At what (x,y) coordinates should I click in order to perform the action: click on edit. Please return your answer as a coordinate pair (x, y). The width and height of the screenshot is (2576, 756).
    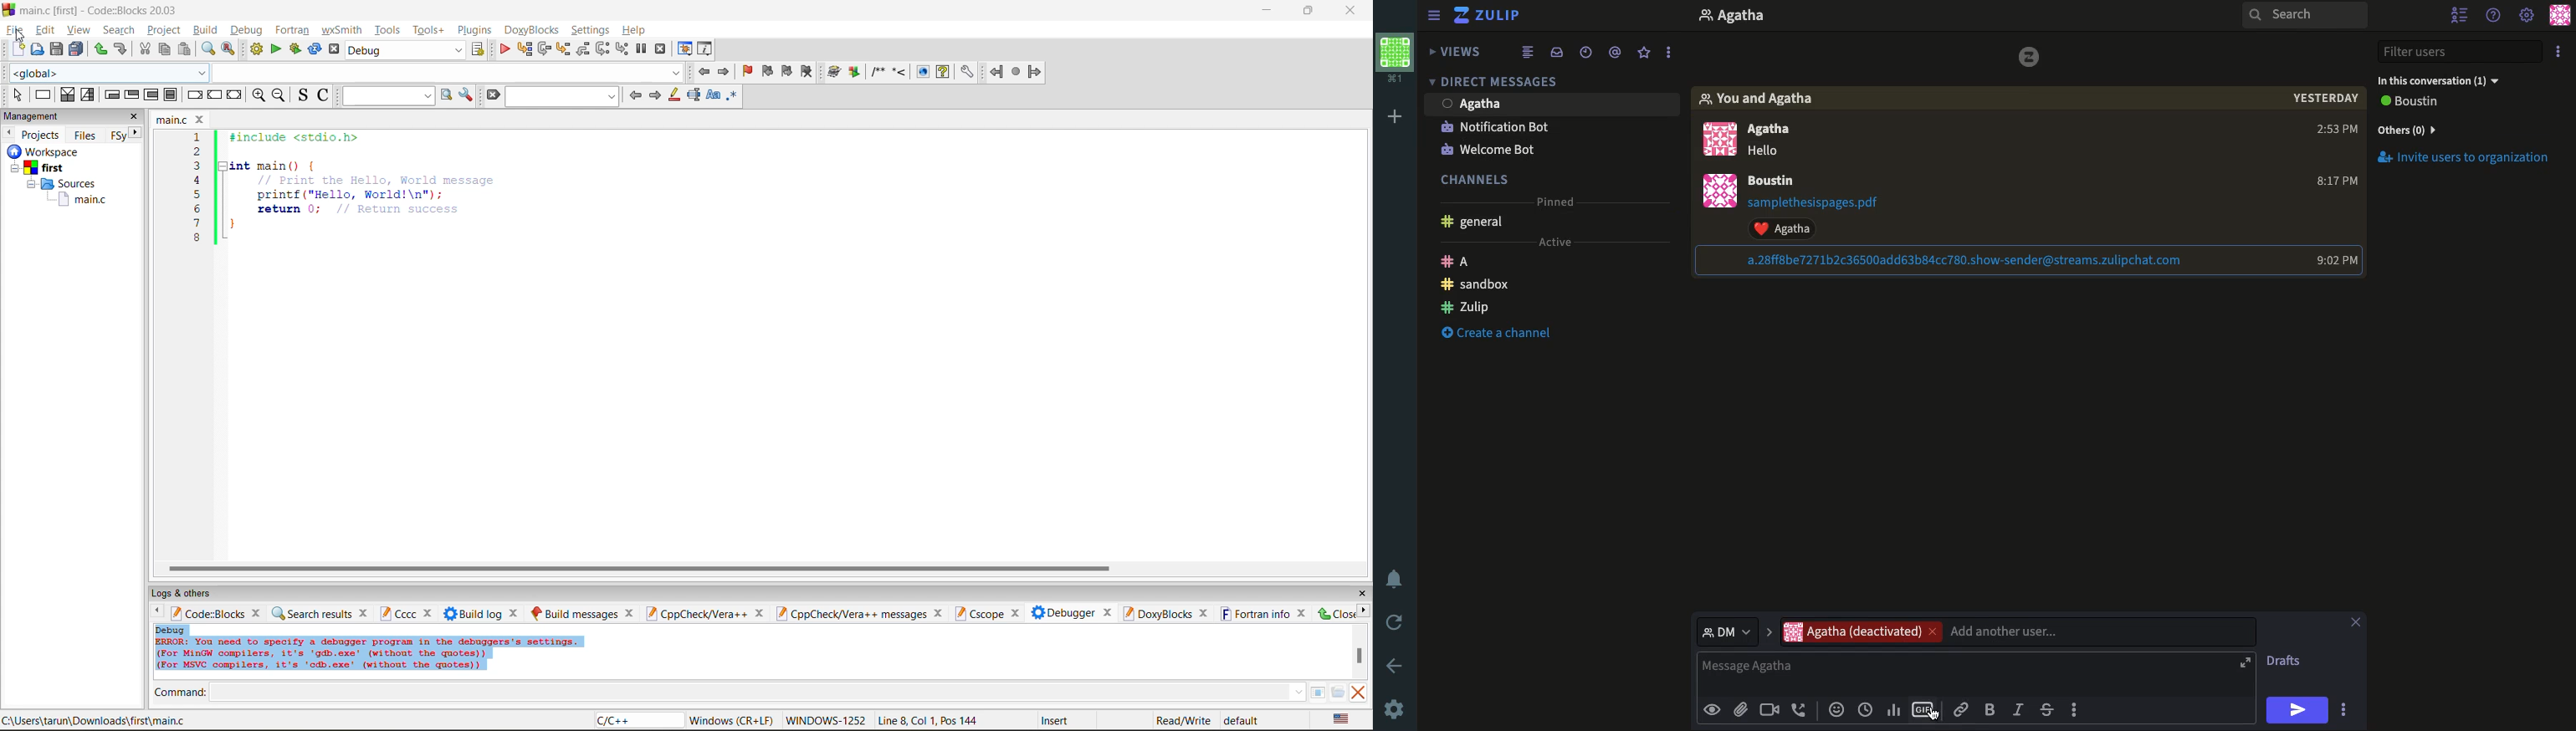
    Looking at the image, I should click on (47, 30).